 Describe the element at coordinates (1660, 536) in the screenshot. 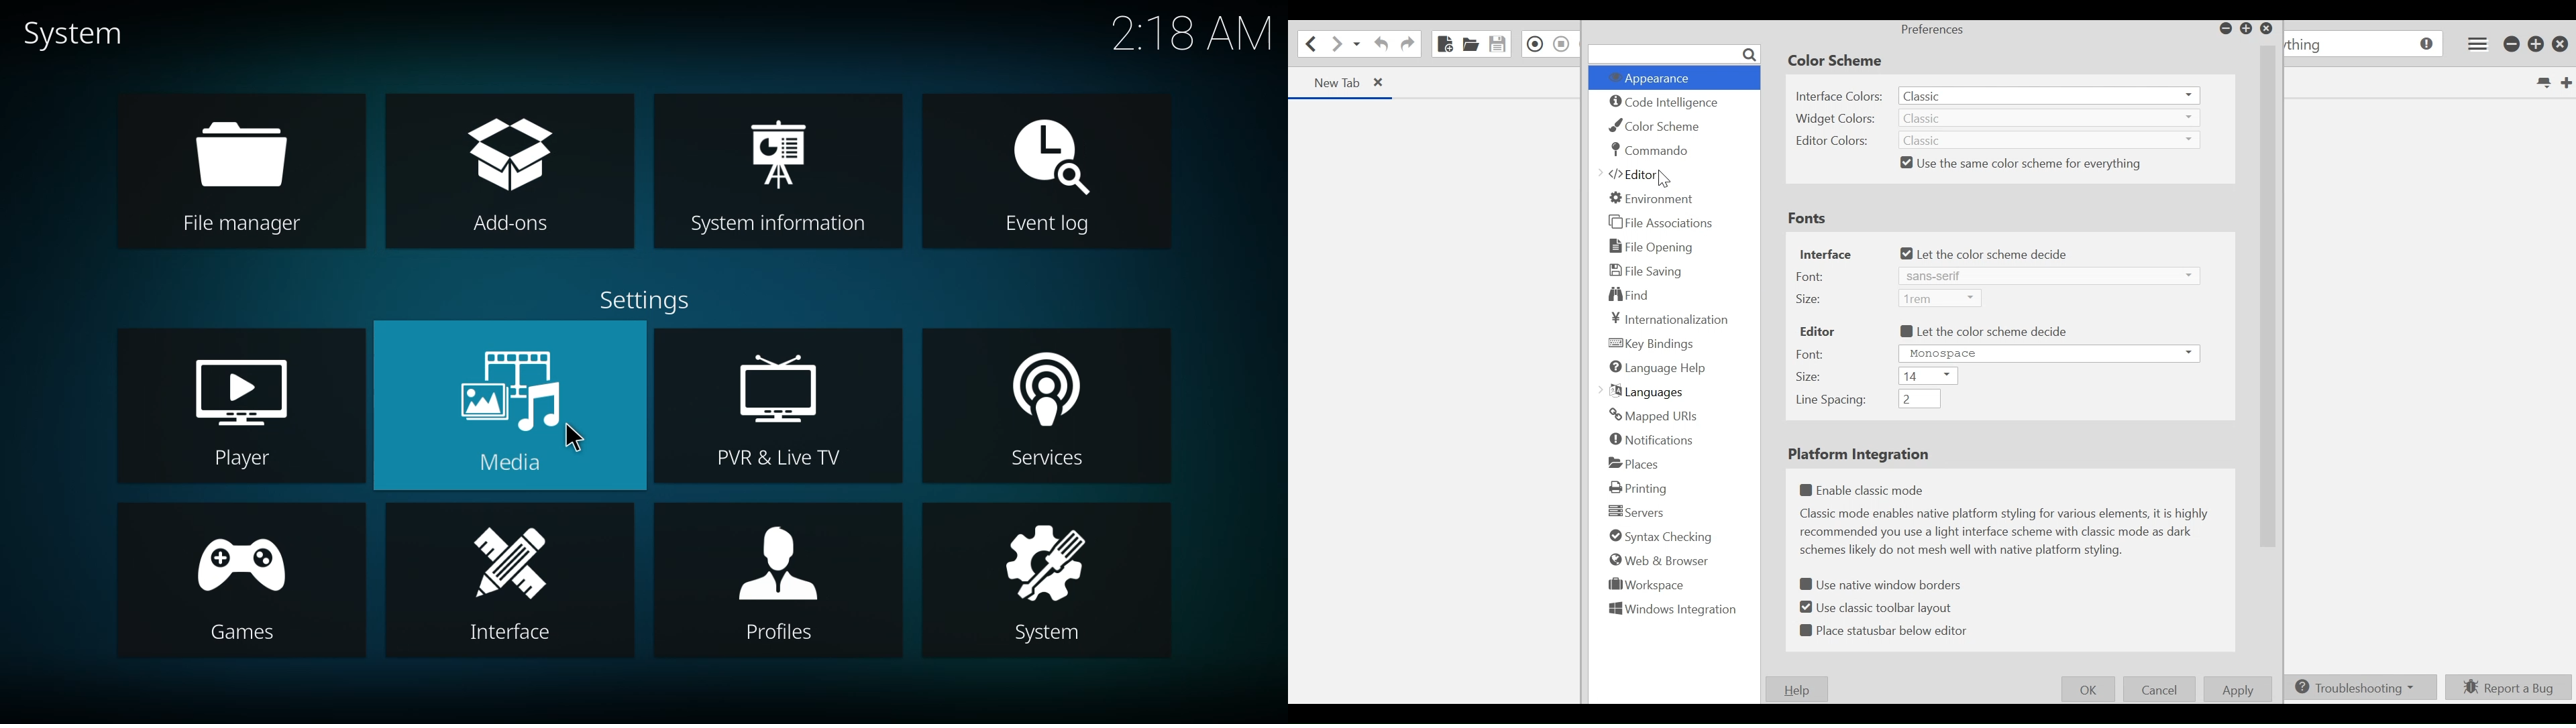

I see `Syntax Checking` at that location.